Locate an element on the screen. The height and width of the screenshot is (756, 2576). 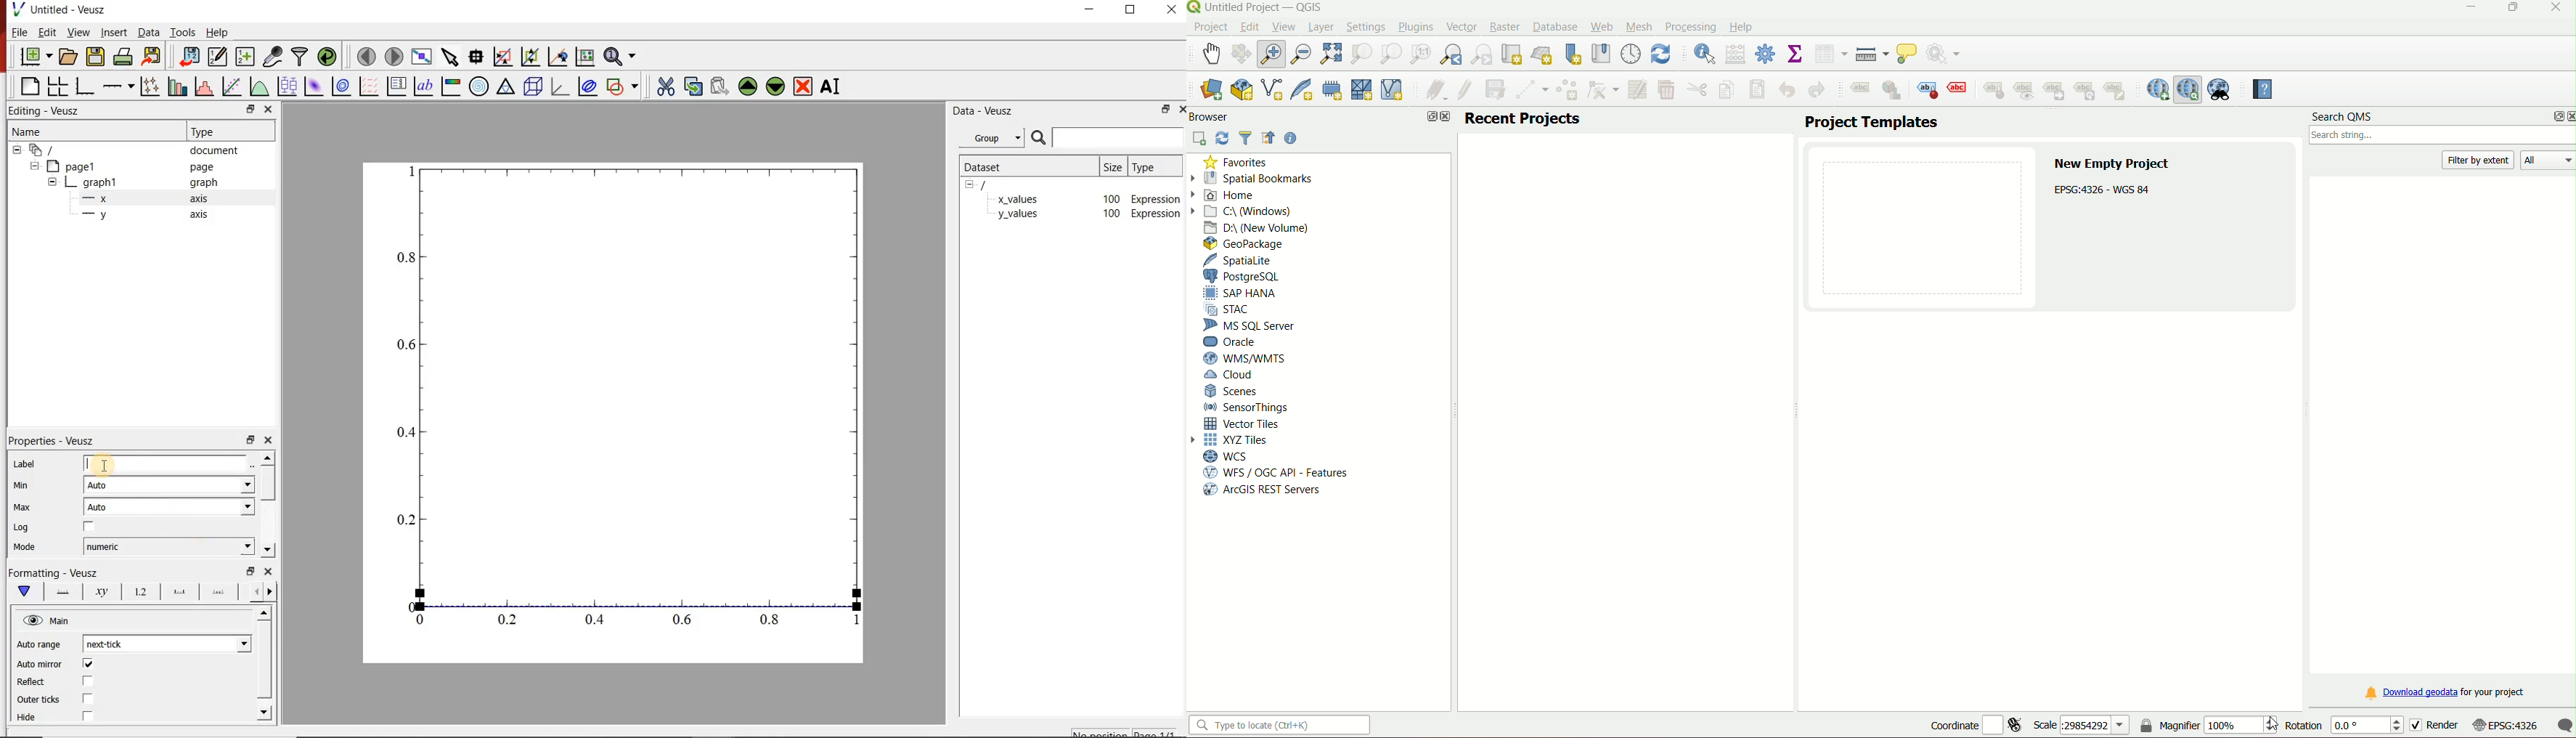
pan map is located at coordinates (1212, 52).